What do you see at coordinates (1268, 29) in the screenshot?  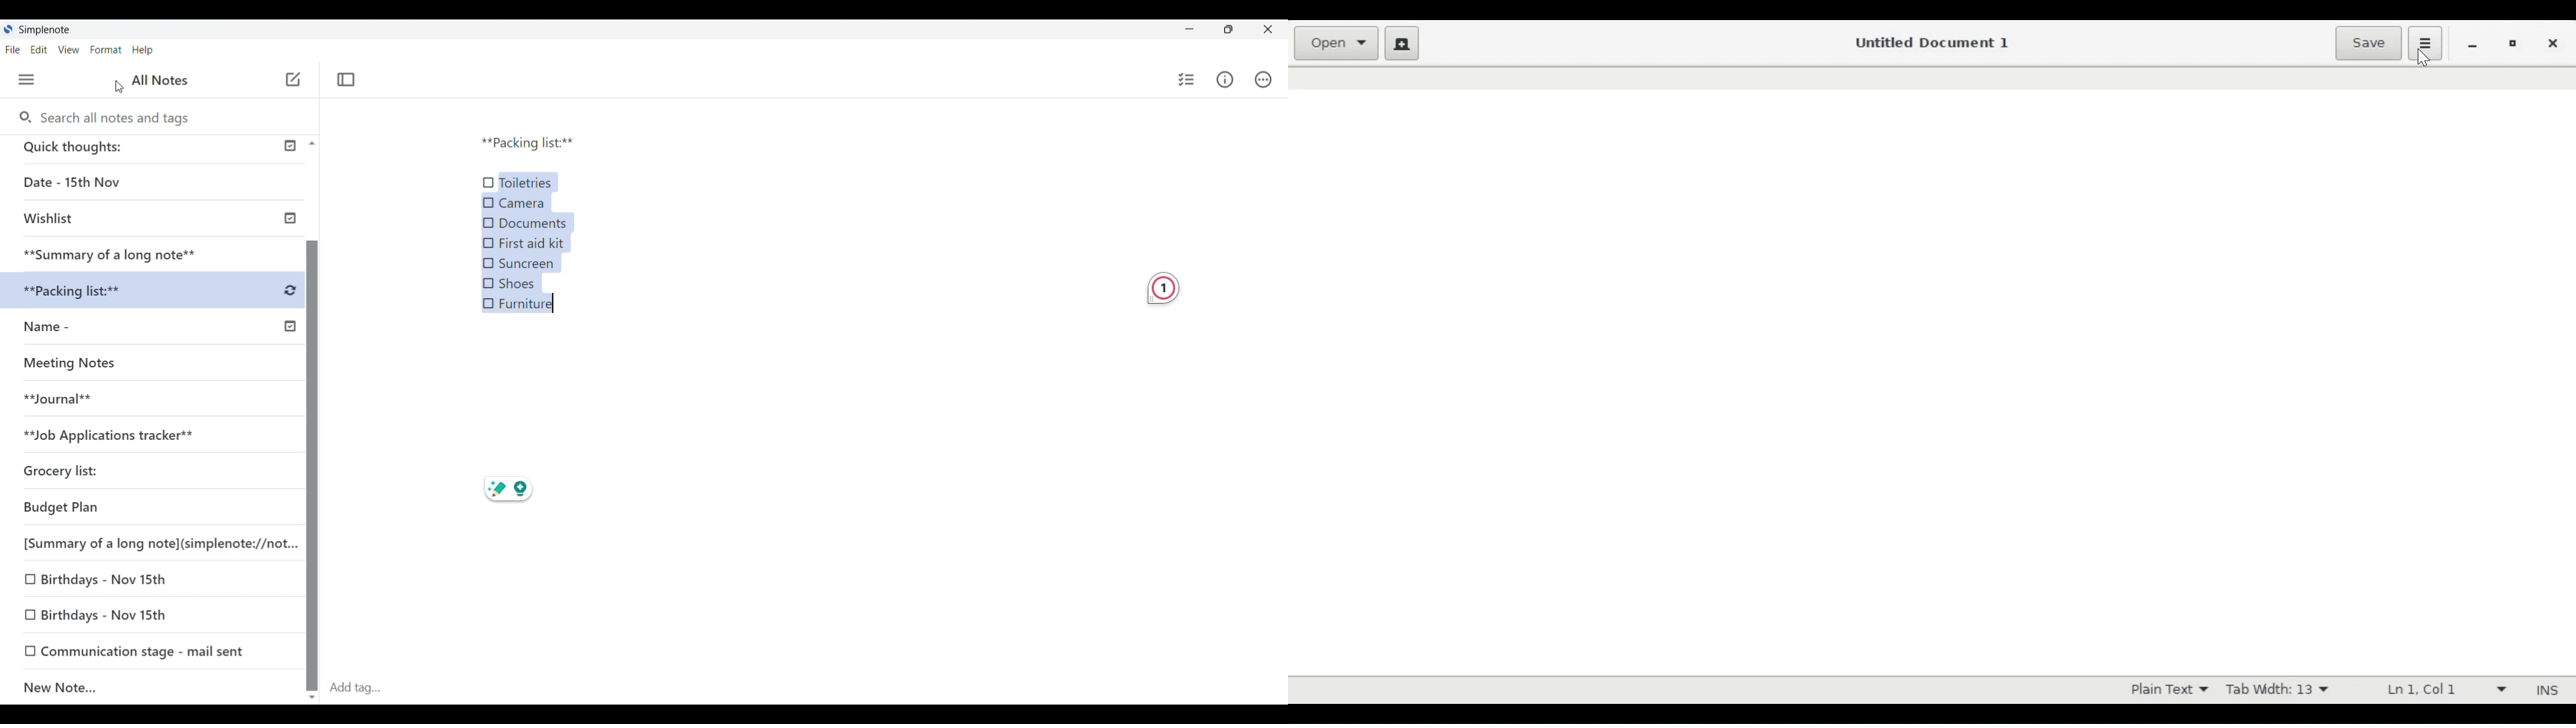 I see `Close interface` at bounding box center [1268, 29].